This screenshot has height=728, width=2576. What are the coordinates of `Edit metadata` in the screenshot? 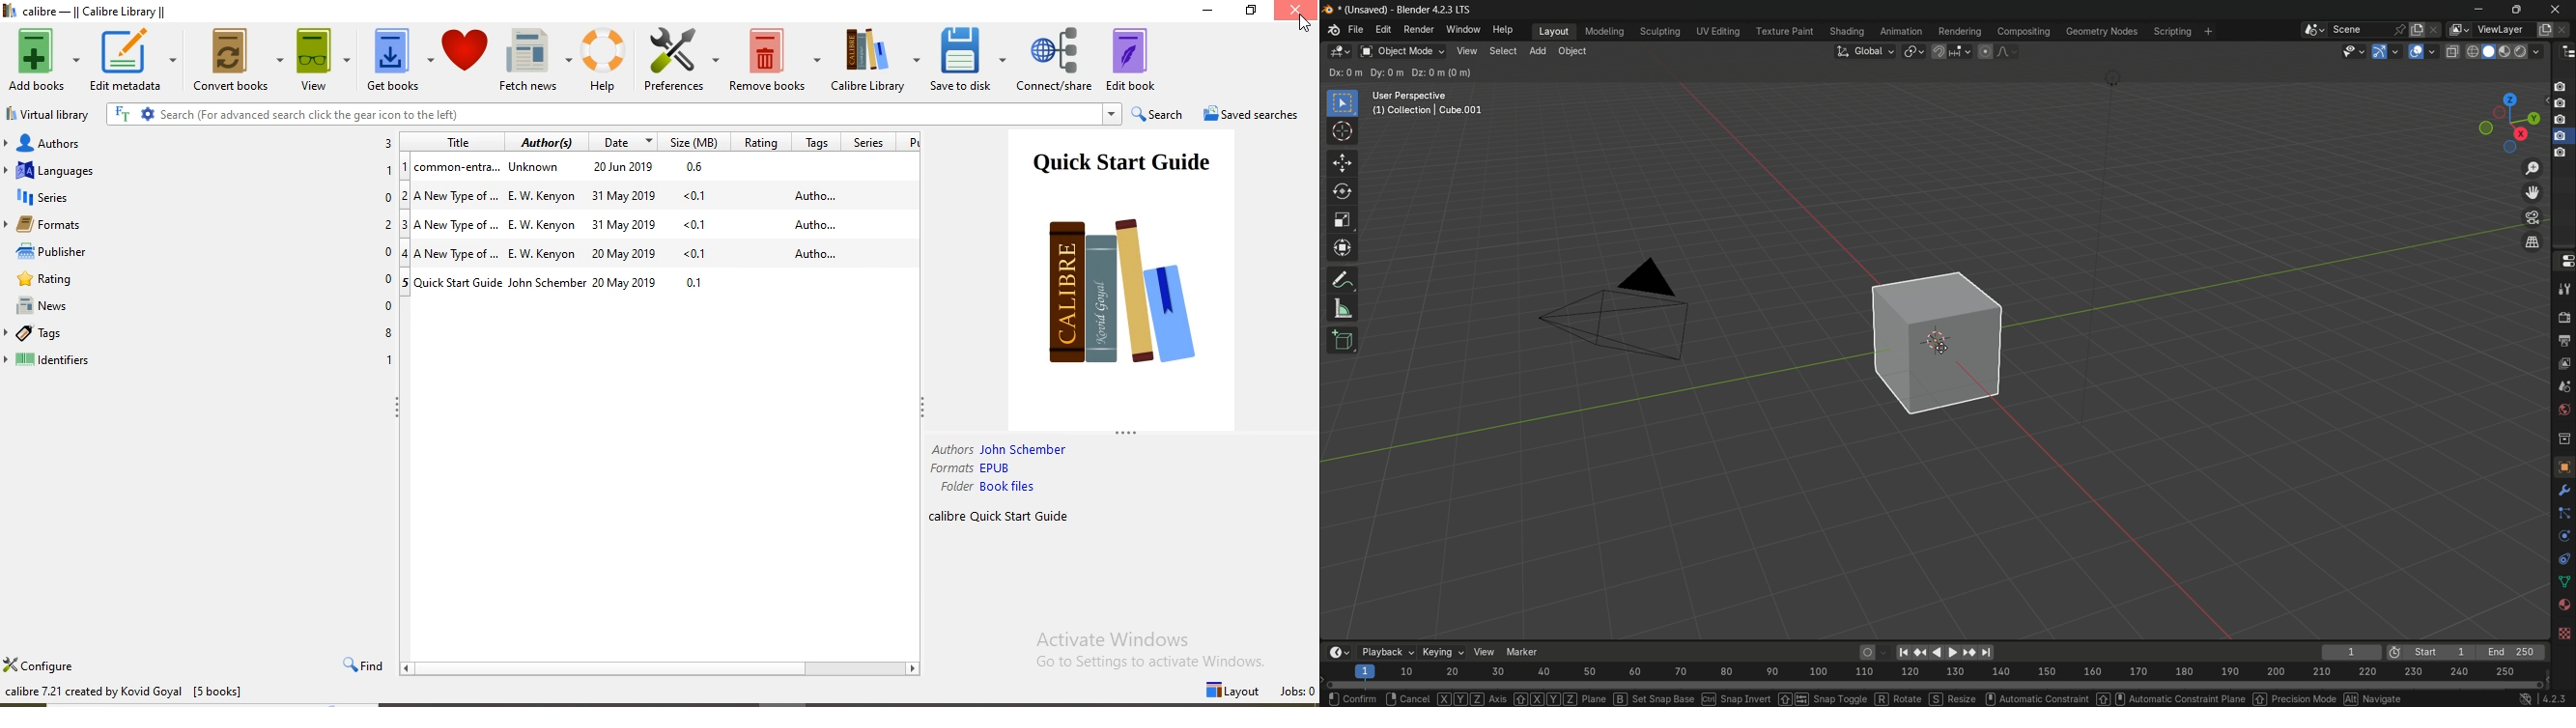 It's located at (134, 61).